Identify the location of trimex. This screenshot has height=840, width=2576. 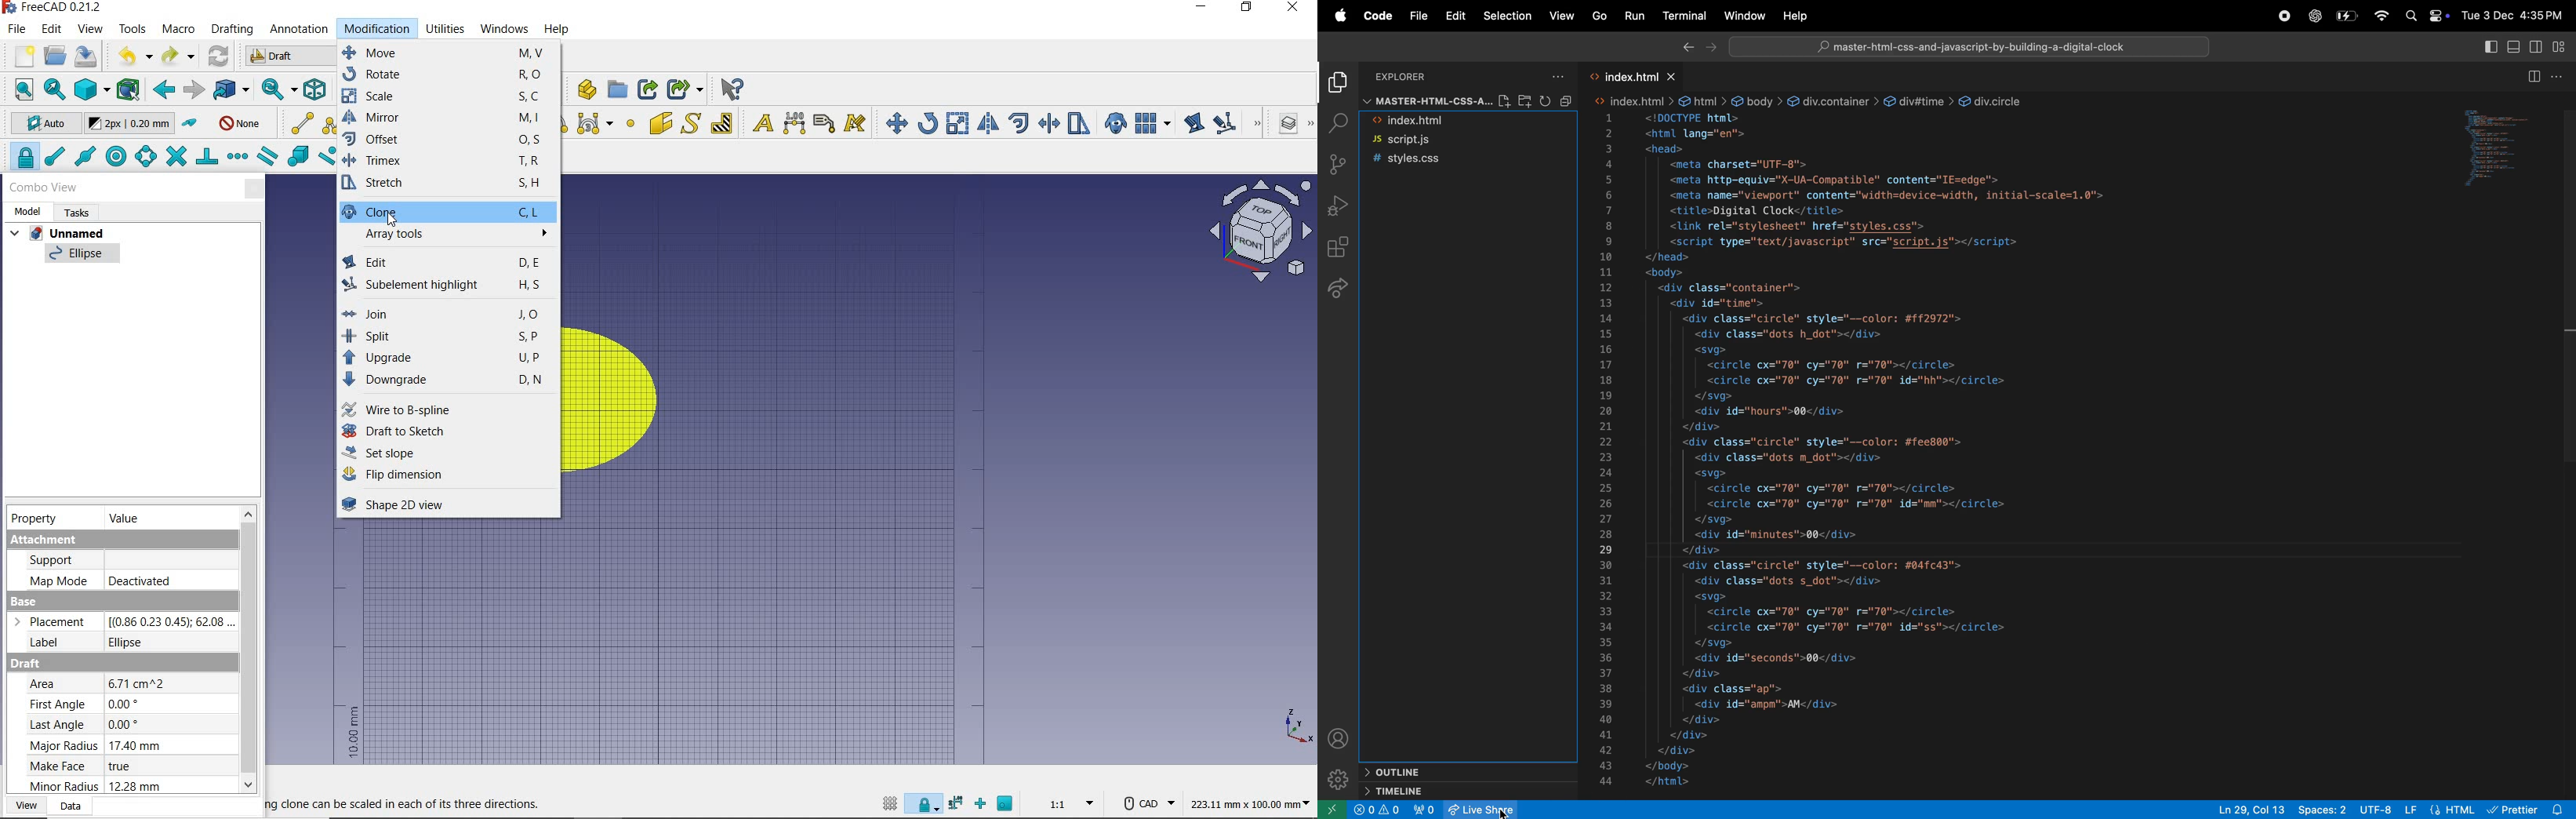
(1048, 123).